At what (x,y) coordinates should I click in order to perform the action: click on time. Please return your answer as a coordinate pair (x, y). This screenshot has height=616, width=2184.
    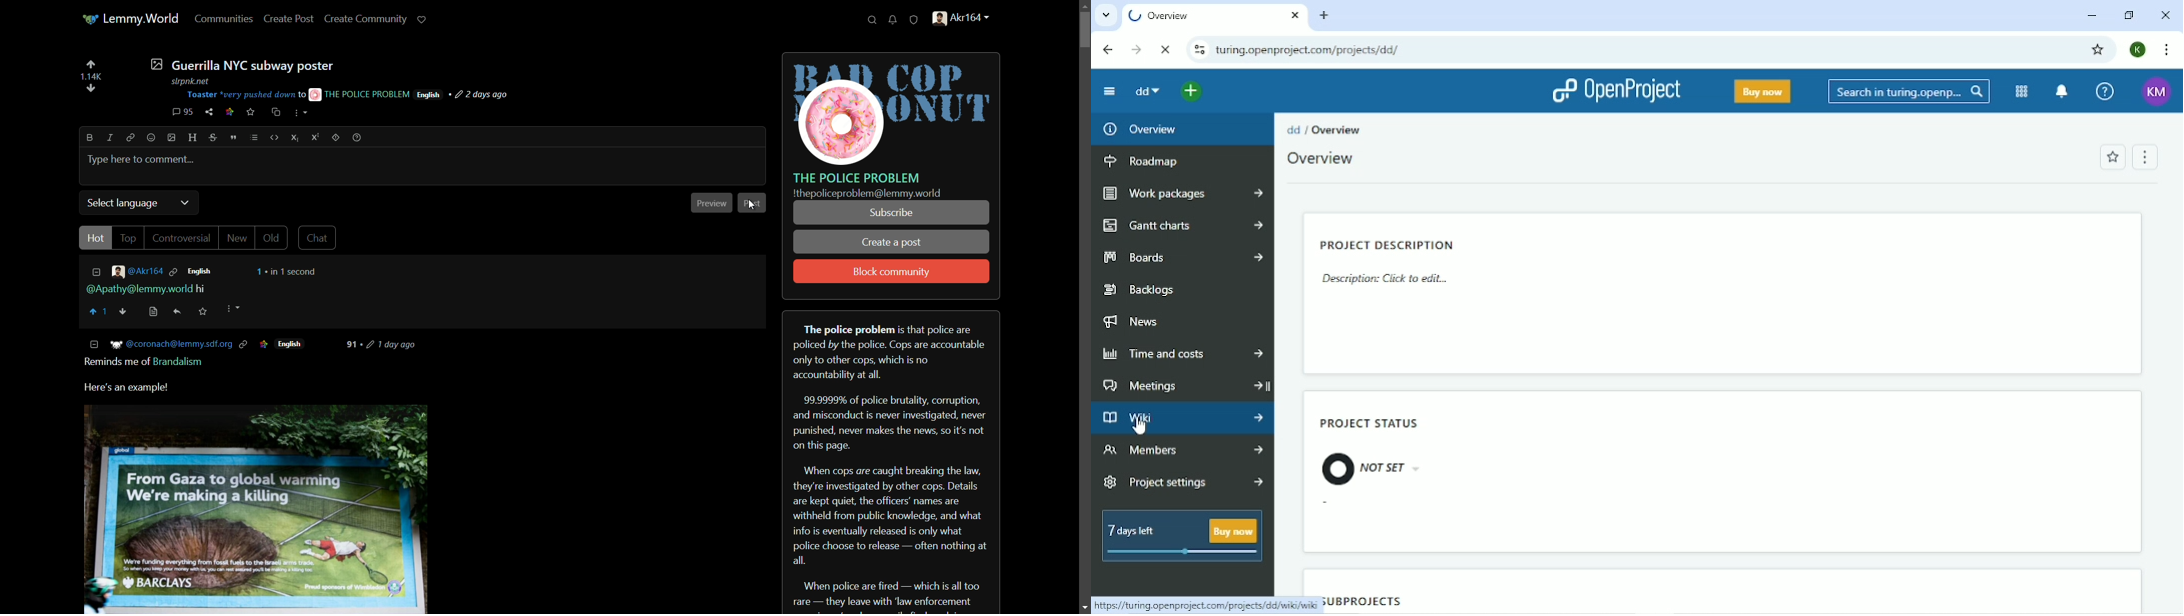
    Looking at the image, I should click on (289, 273).